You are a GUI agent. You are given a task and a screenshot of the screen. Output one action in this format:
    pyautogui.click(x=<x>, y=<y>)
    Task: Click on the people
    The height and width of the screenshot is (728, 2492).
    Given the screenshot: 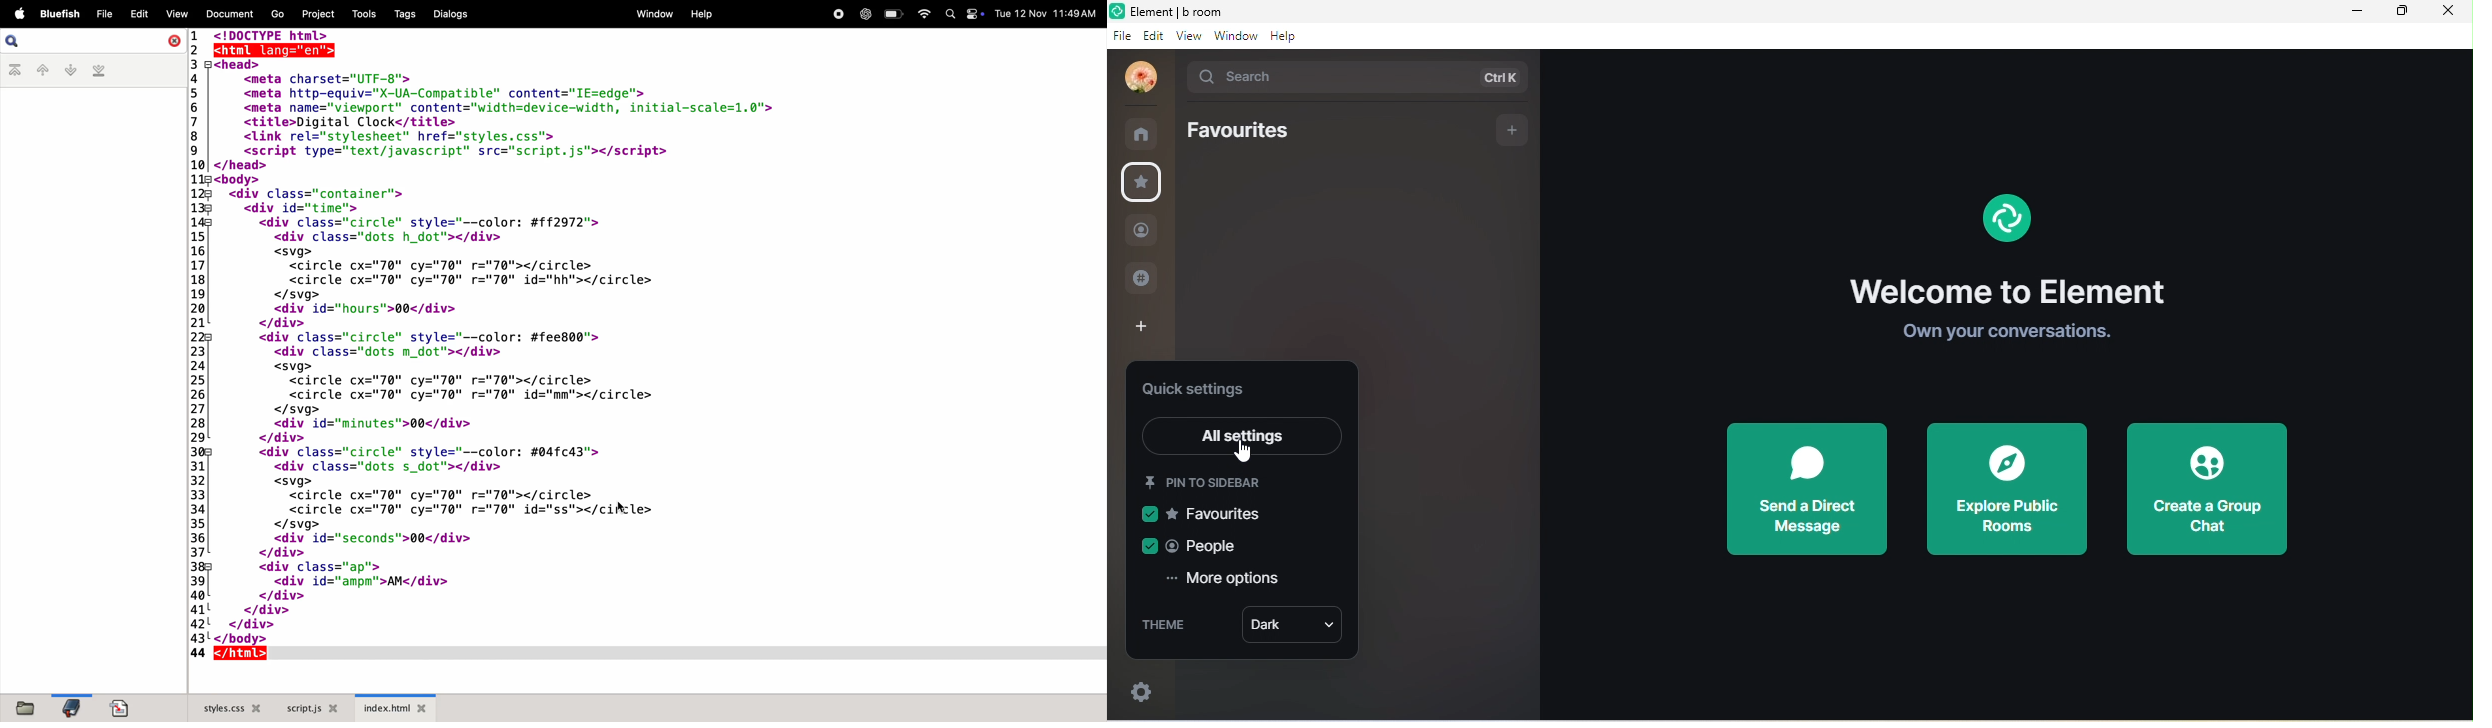 What is the action you would take?
    pyautogui.click(x=1141, y=233)
    